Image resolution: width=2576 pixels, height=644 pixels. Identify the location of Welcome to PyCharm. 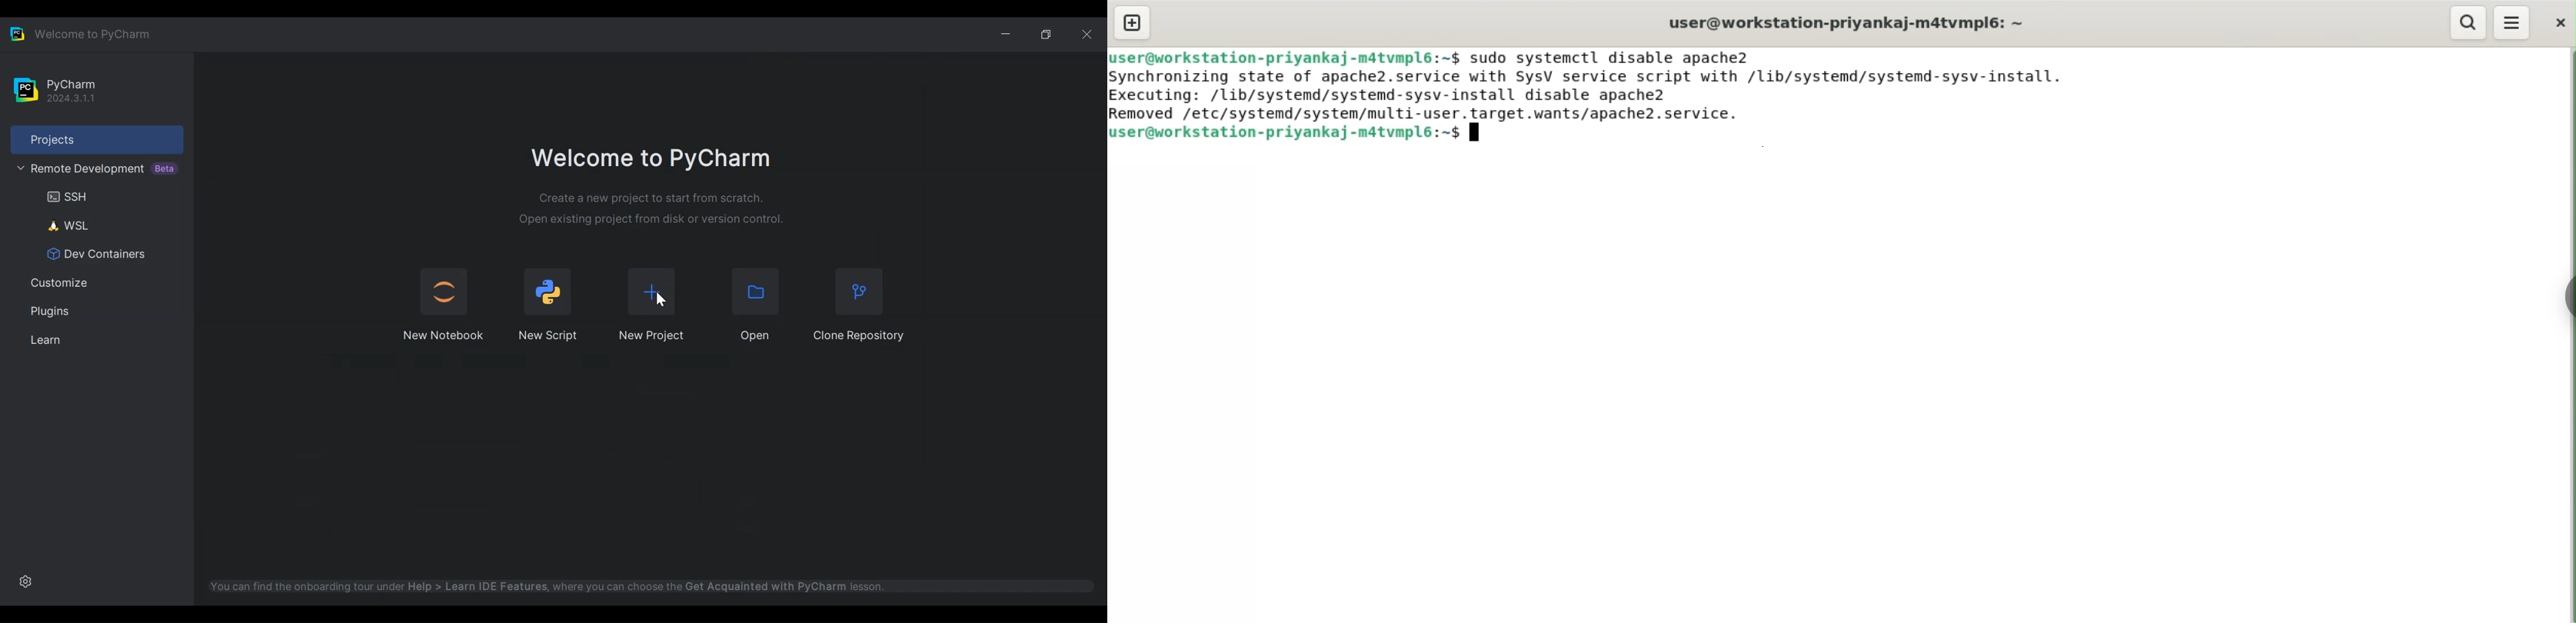
(91, 33).